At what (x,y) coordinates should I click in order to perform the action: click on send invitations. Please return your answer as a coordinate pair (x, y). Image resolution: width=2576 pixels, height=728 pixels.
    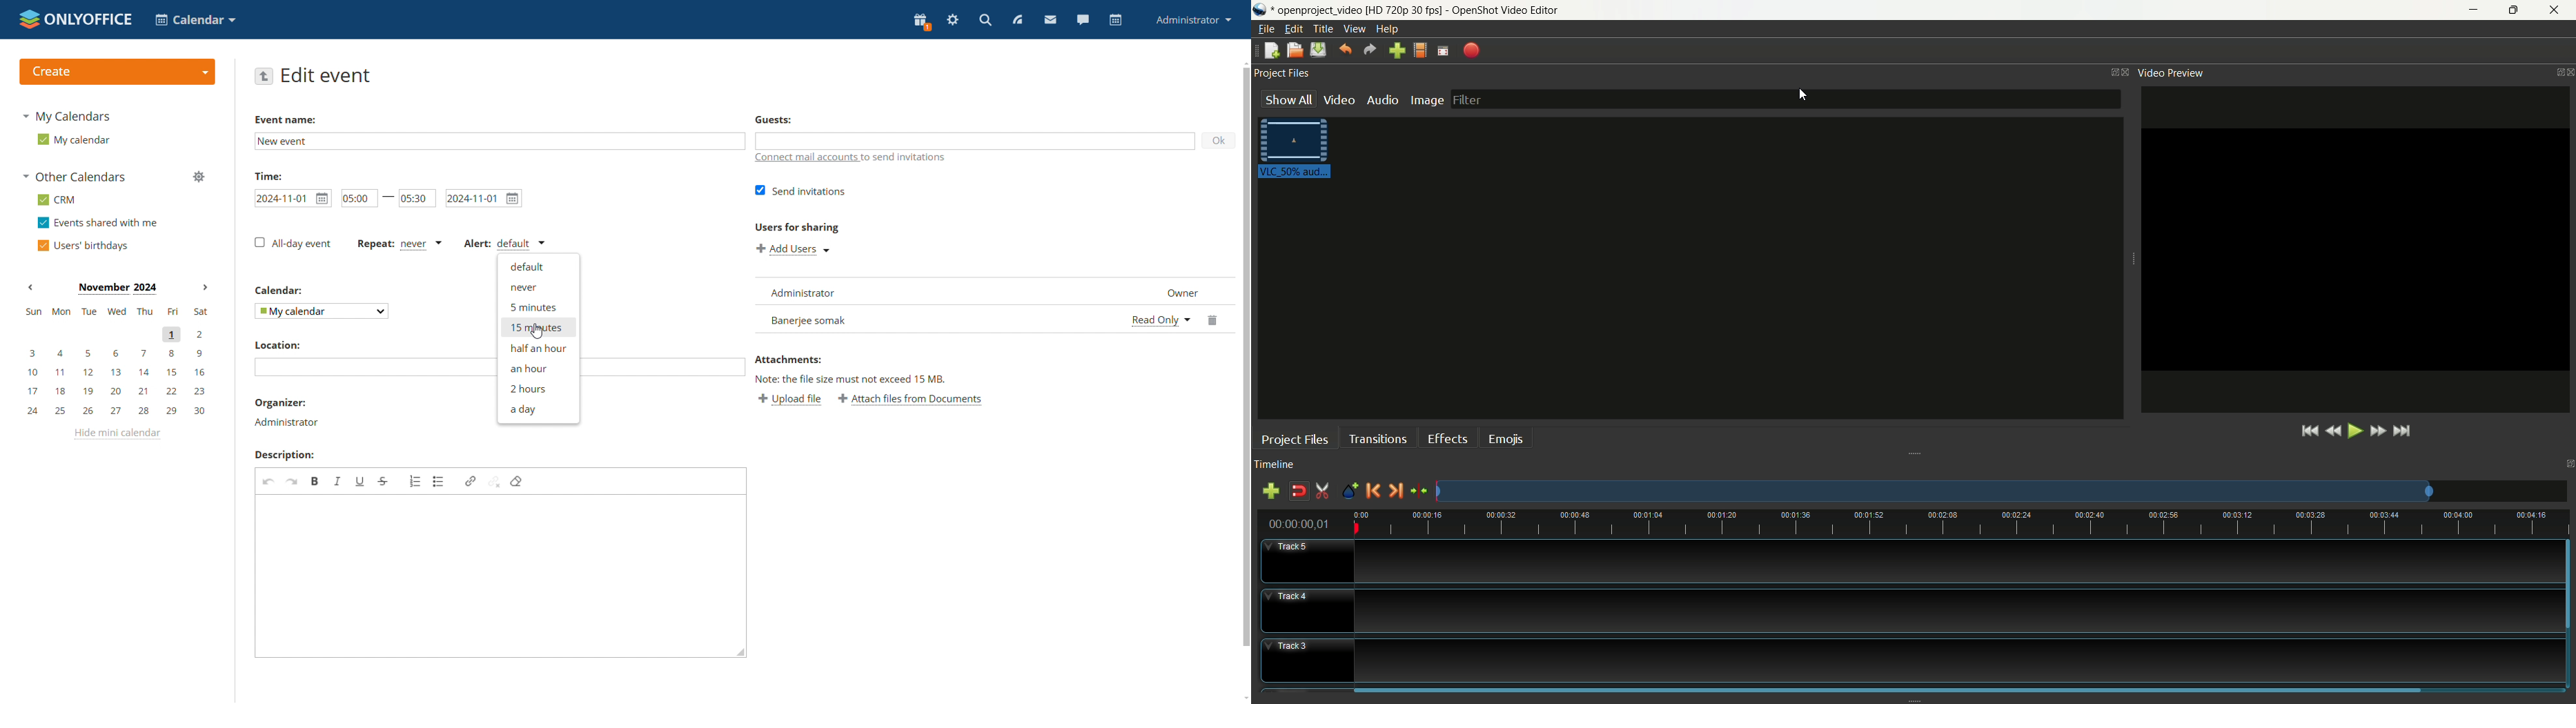
    Looking at the image, I should click on (802, 190).